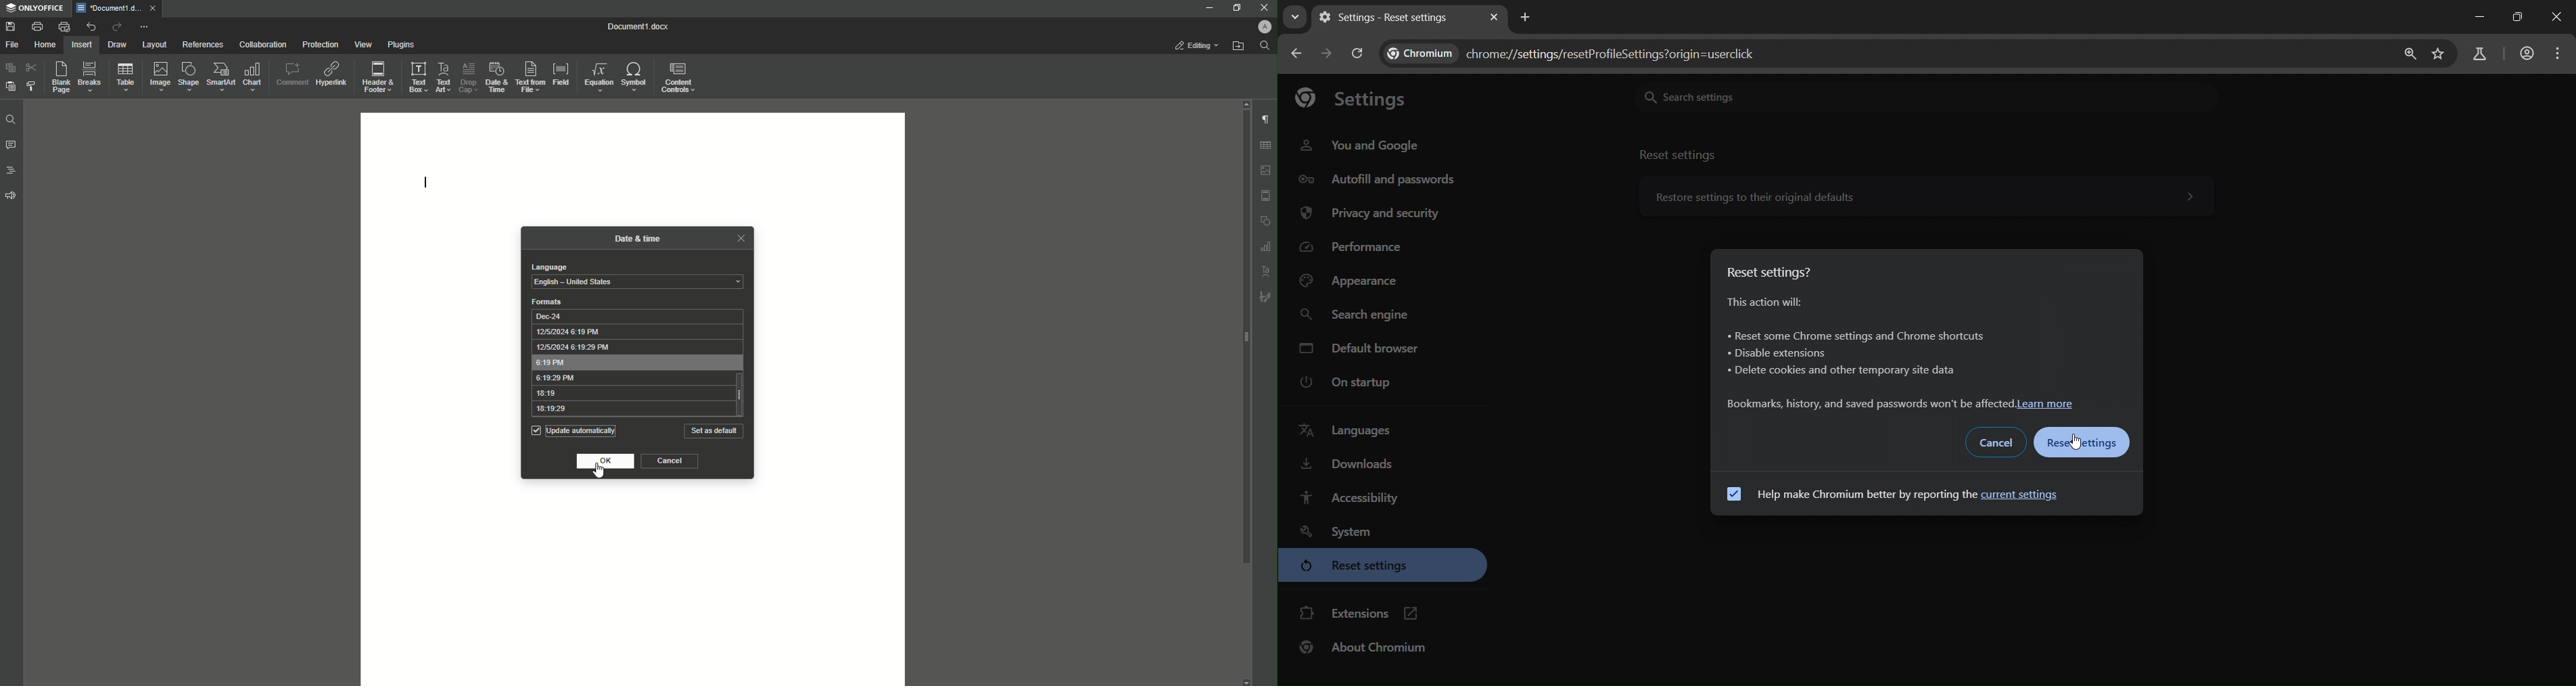 The width and height of the screenshot is (2576, 700). What do you see at coordinates (1374, 212) in the screenshot?
I see `privacy and security` at bounding box center [1374, 212].